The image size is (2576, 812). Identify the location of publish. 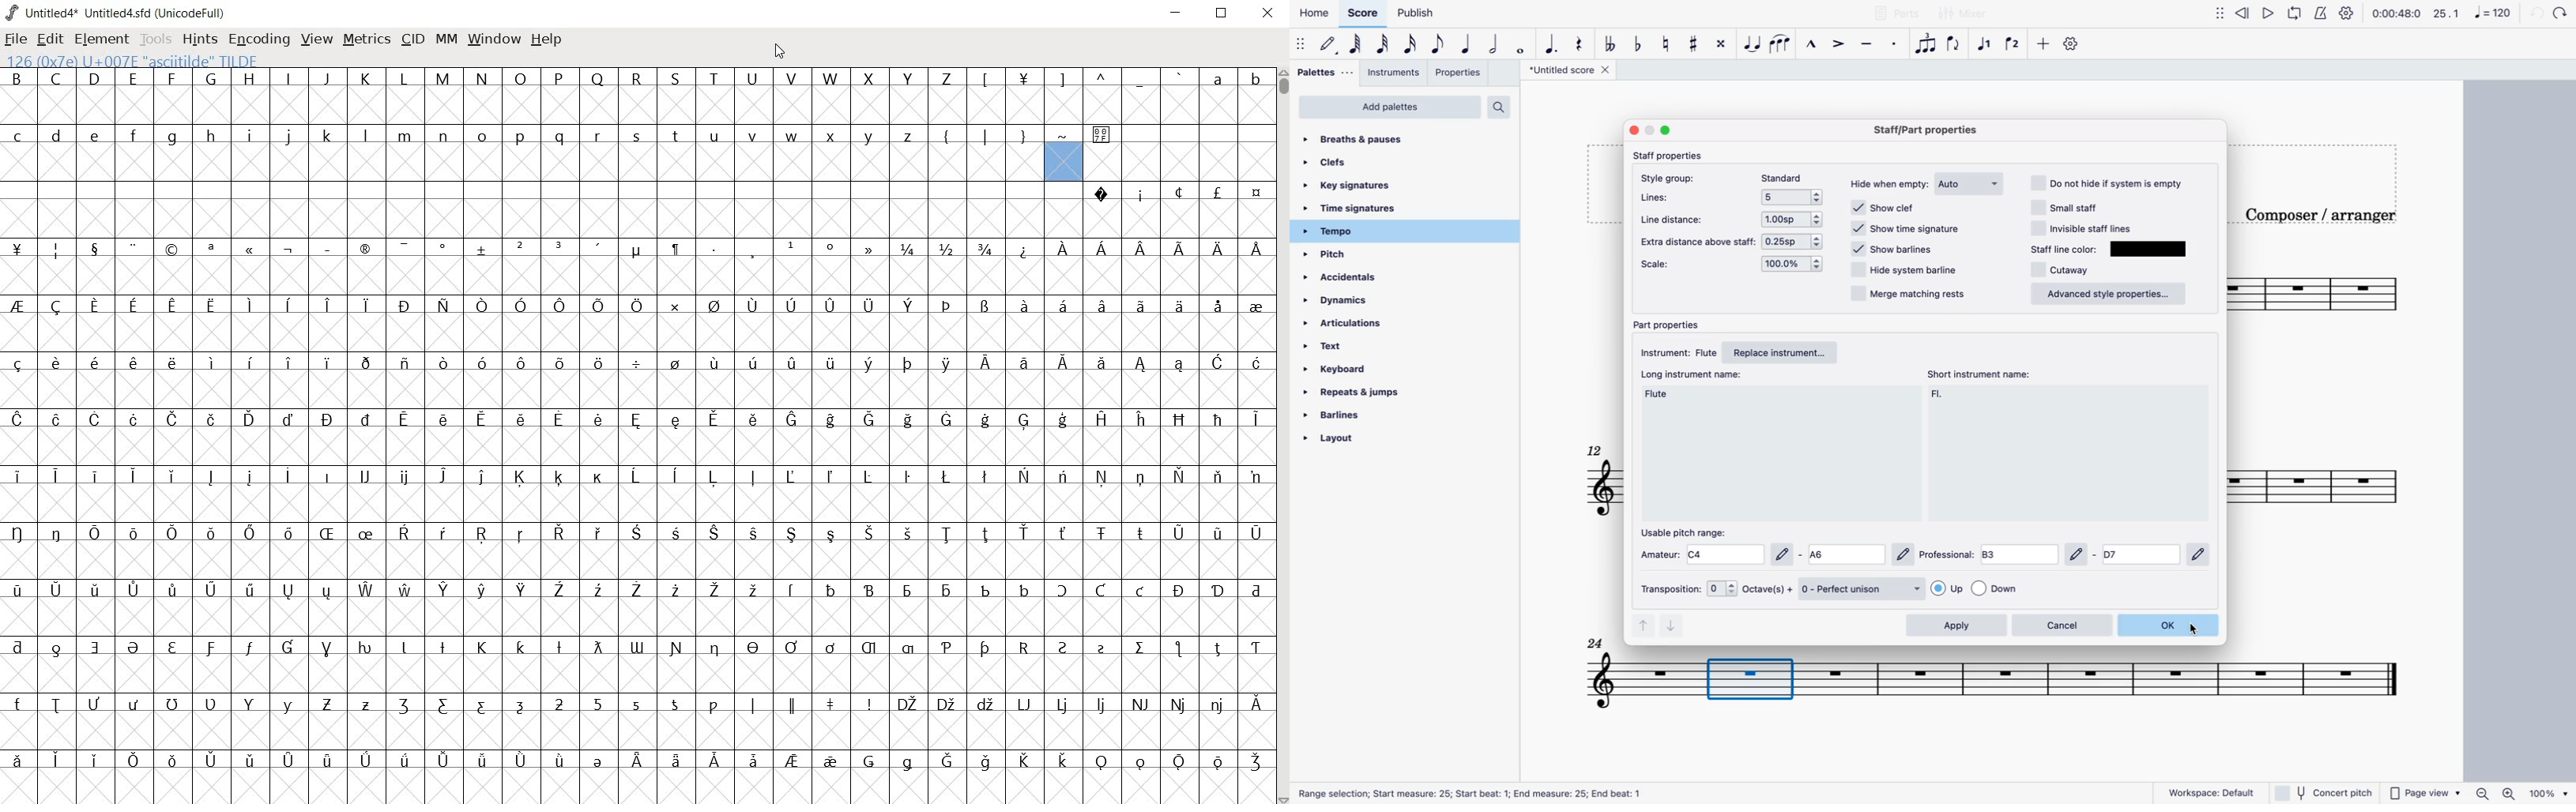
(1413, 16).